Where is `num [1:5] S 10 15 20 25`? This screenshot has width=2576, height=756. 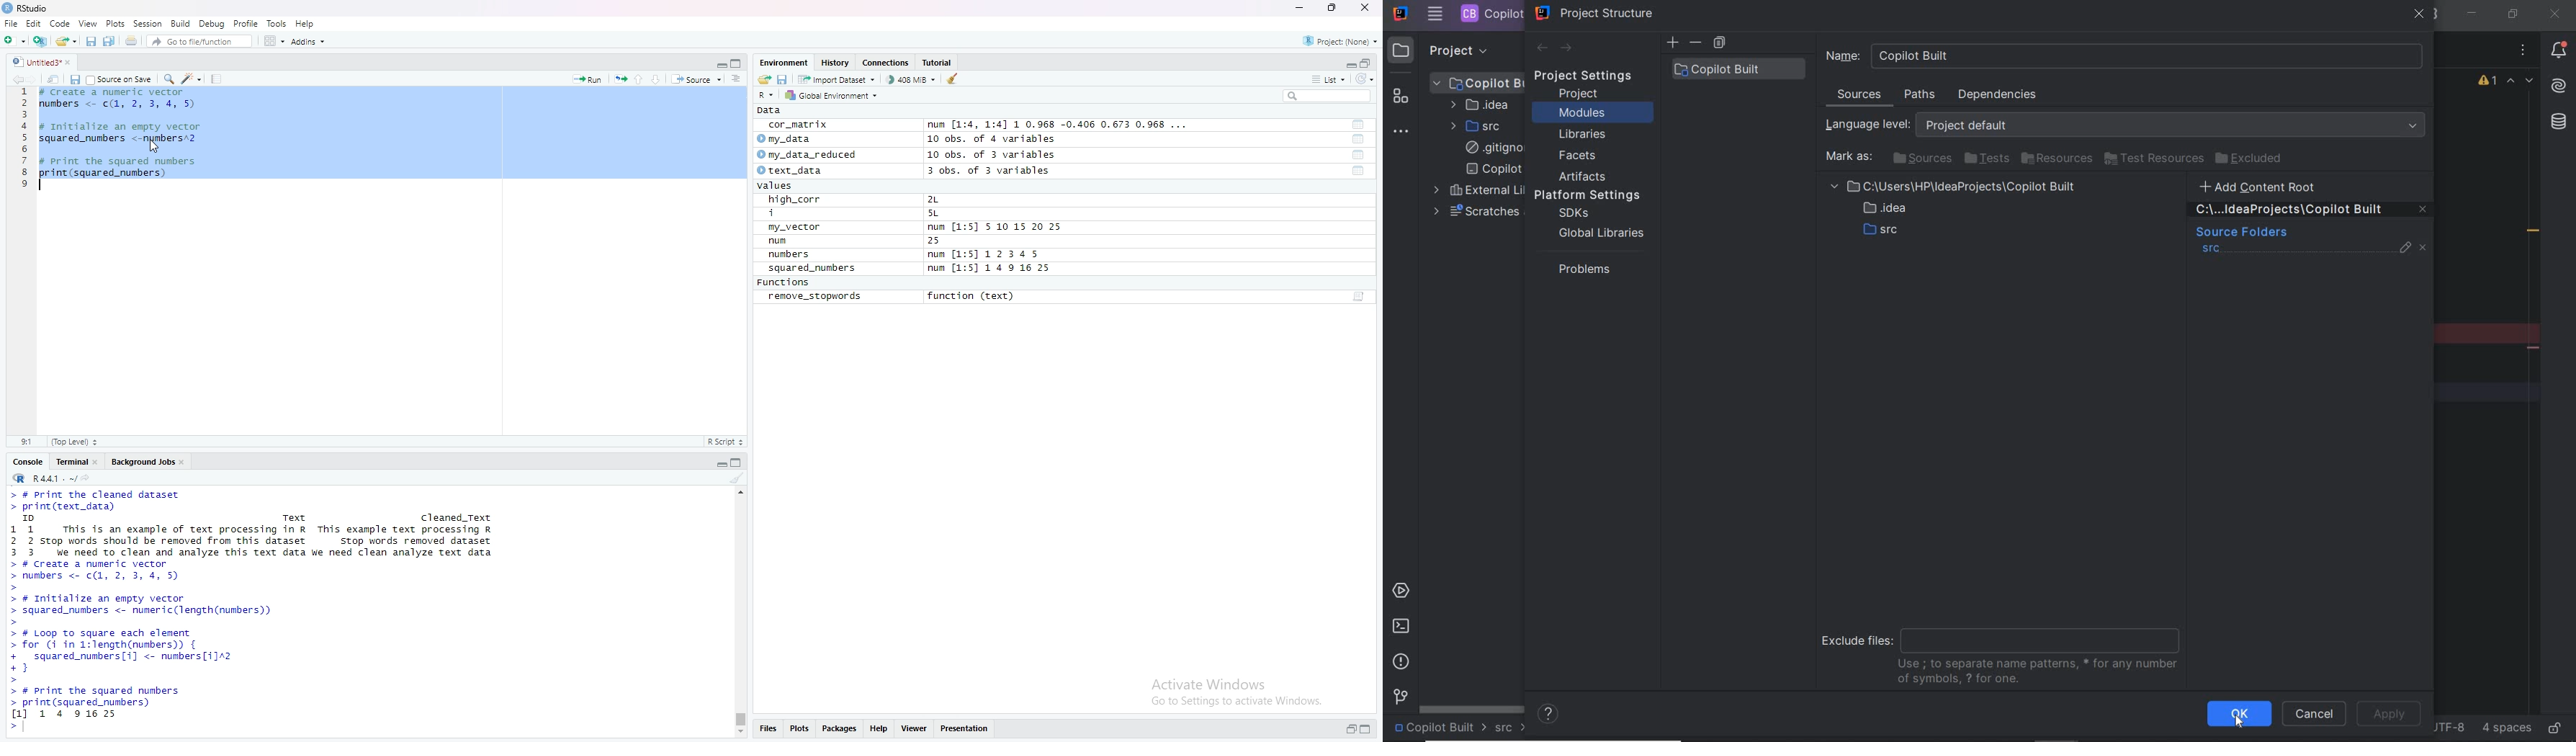 num [1:5] S 10 15 20 25 is located at coordinates (995, 228).